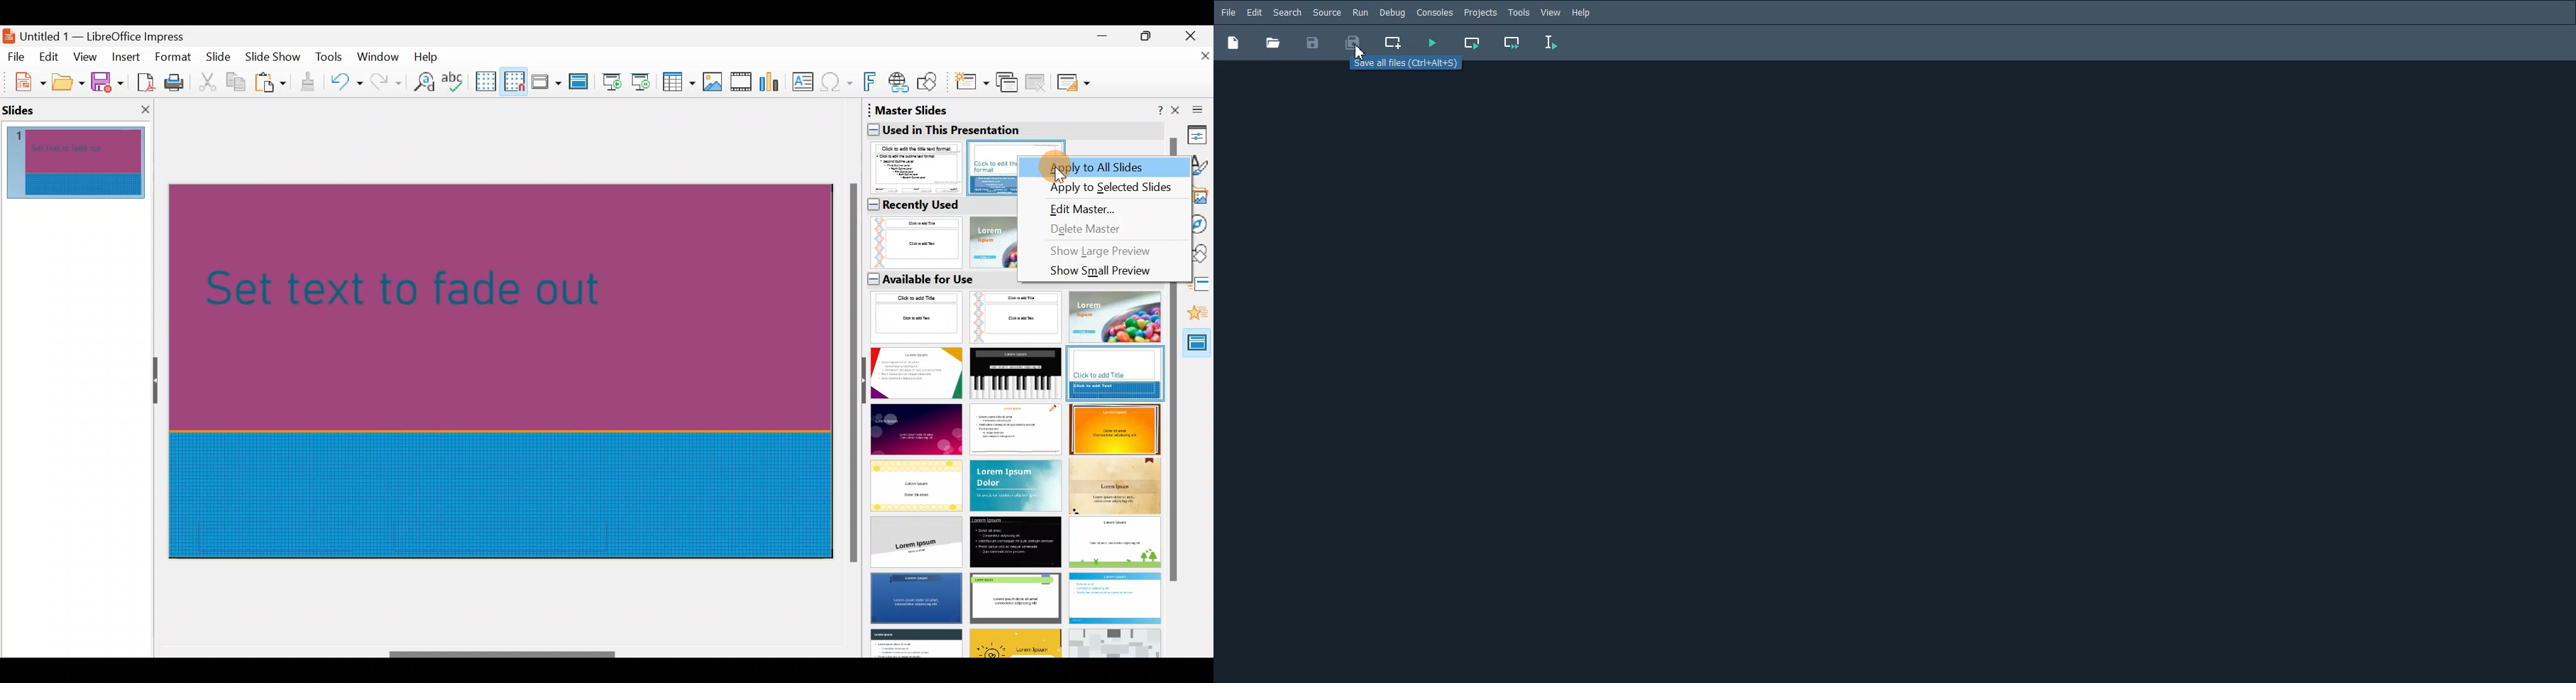 This screenshot has width=2576, height=700. Describe the element at coordinates (178, 83) in the screenshot. I see `Print` at that location.